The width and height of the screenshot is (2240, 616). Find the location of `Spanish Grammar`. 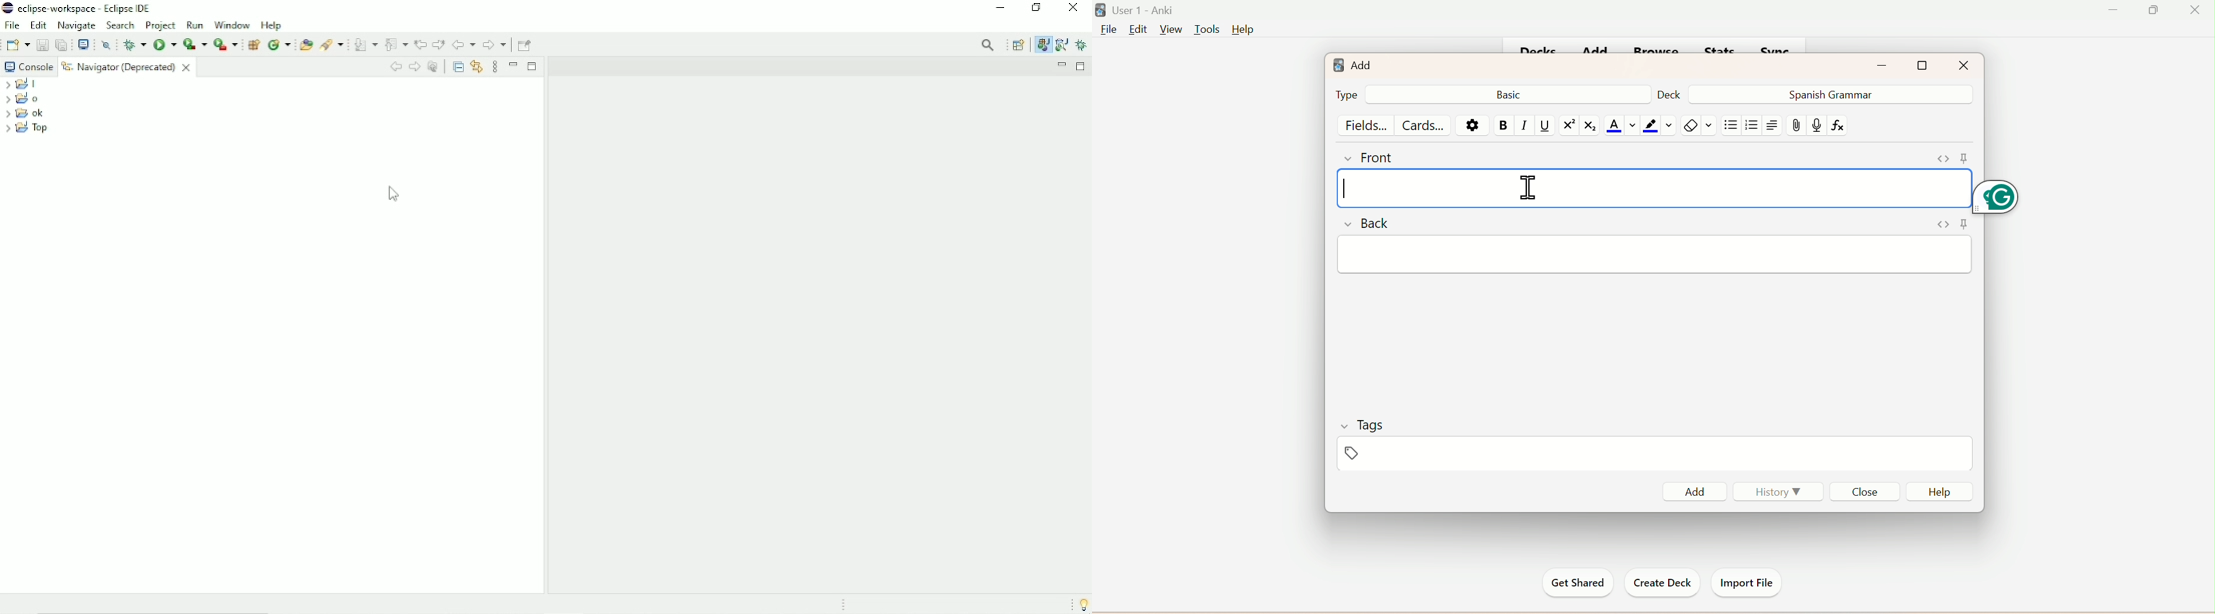

Spanish Grammar is located at coordinates (1828, 94).